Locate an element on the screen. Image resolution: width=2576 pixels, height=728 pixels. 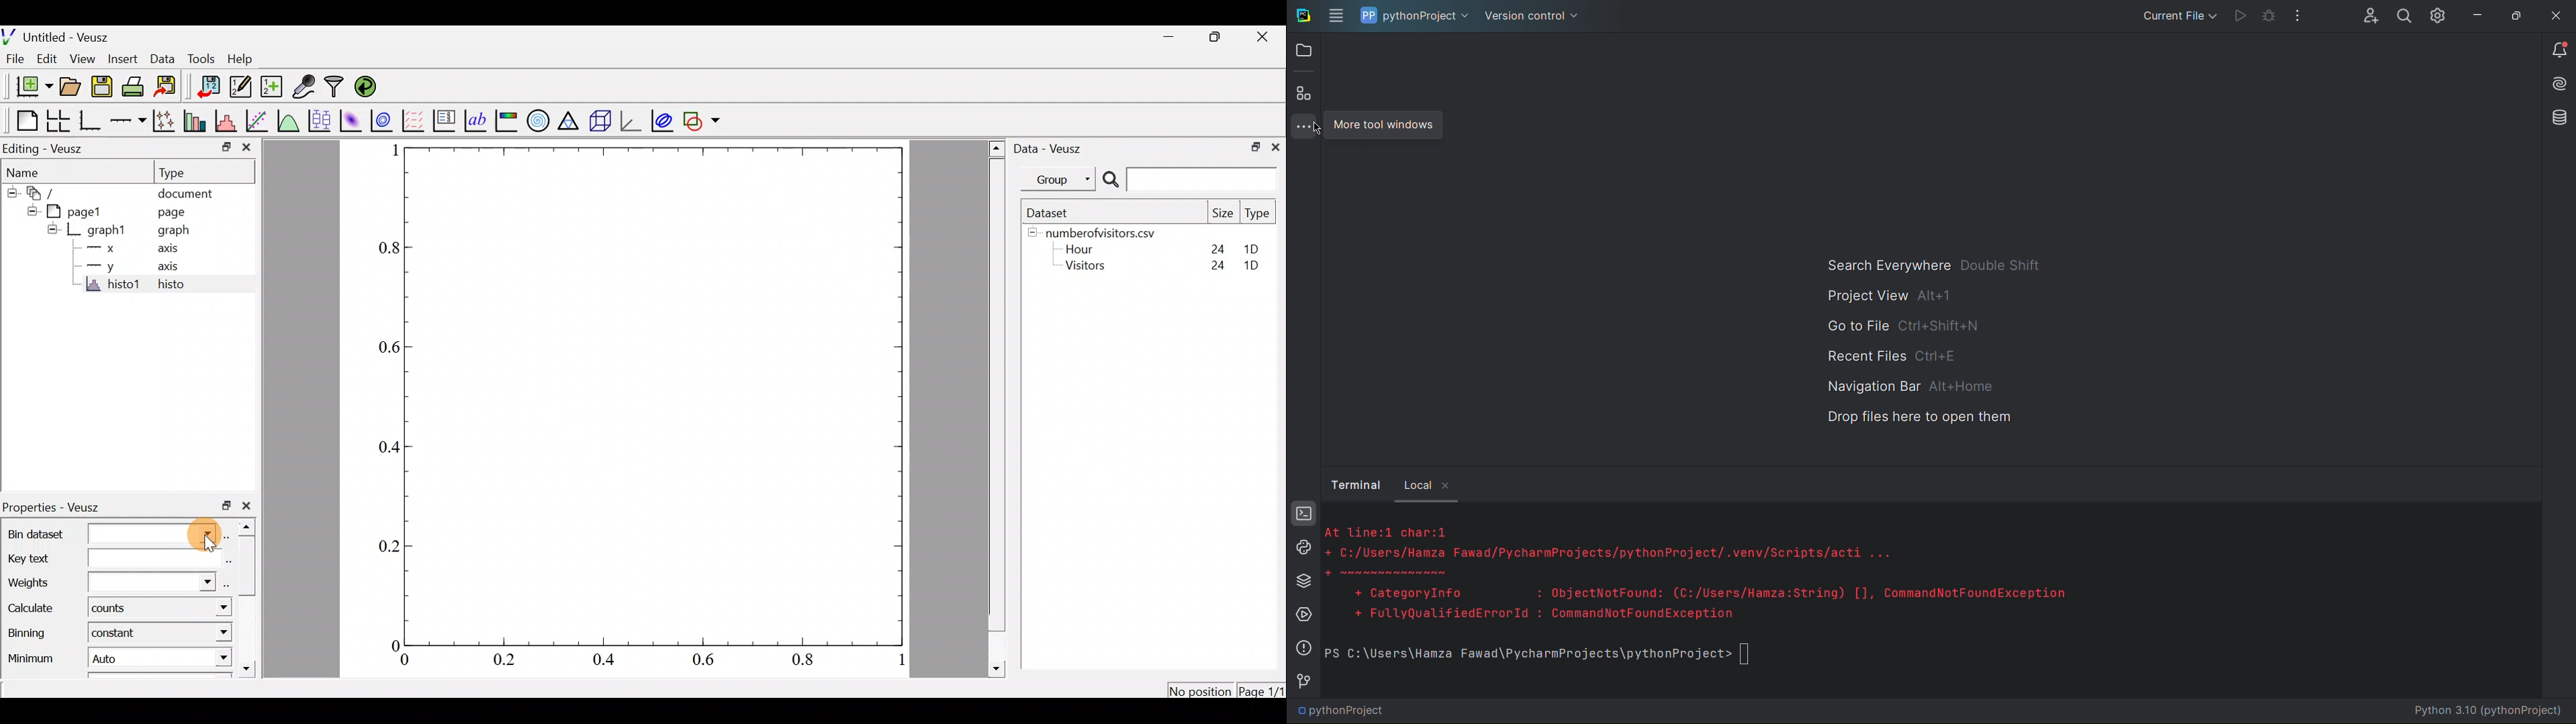
save the document is located at coordinates (102, 88).